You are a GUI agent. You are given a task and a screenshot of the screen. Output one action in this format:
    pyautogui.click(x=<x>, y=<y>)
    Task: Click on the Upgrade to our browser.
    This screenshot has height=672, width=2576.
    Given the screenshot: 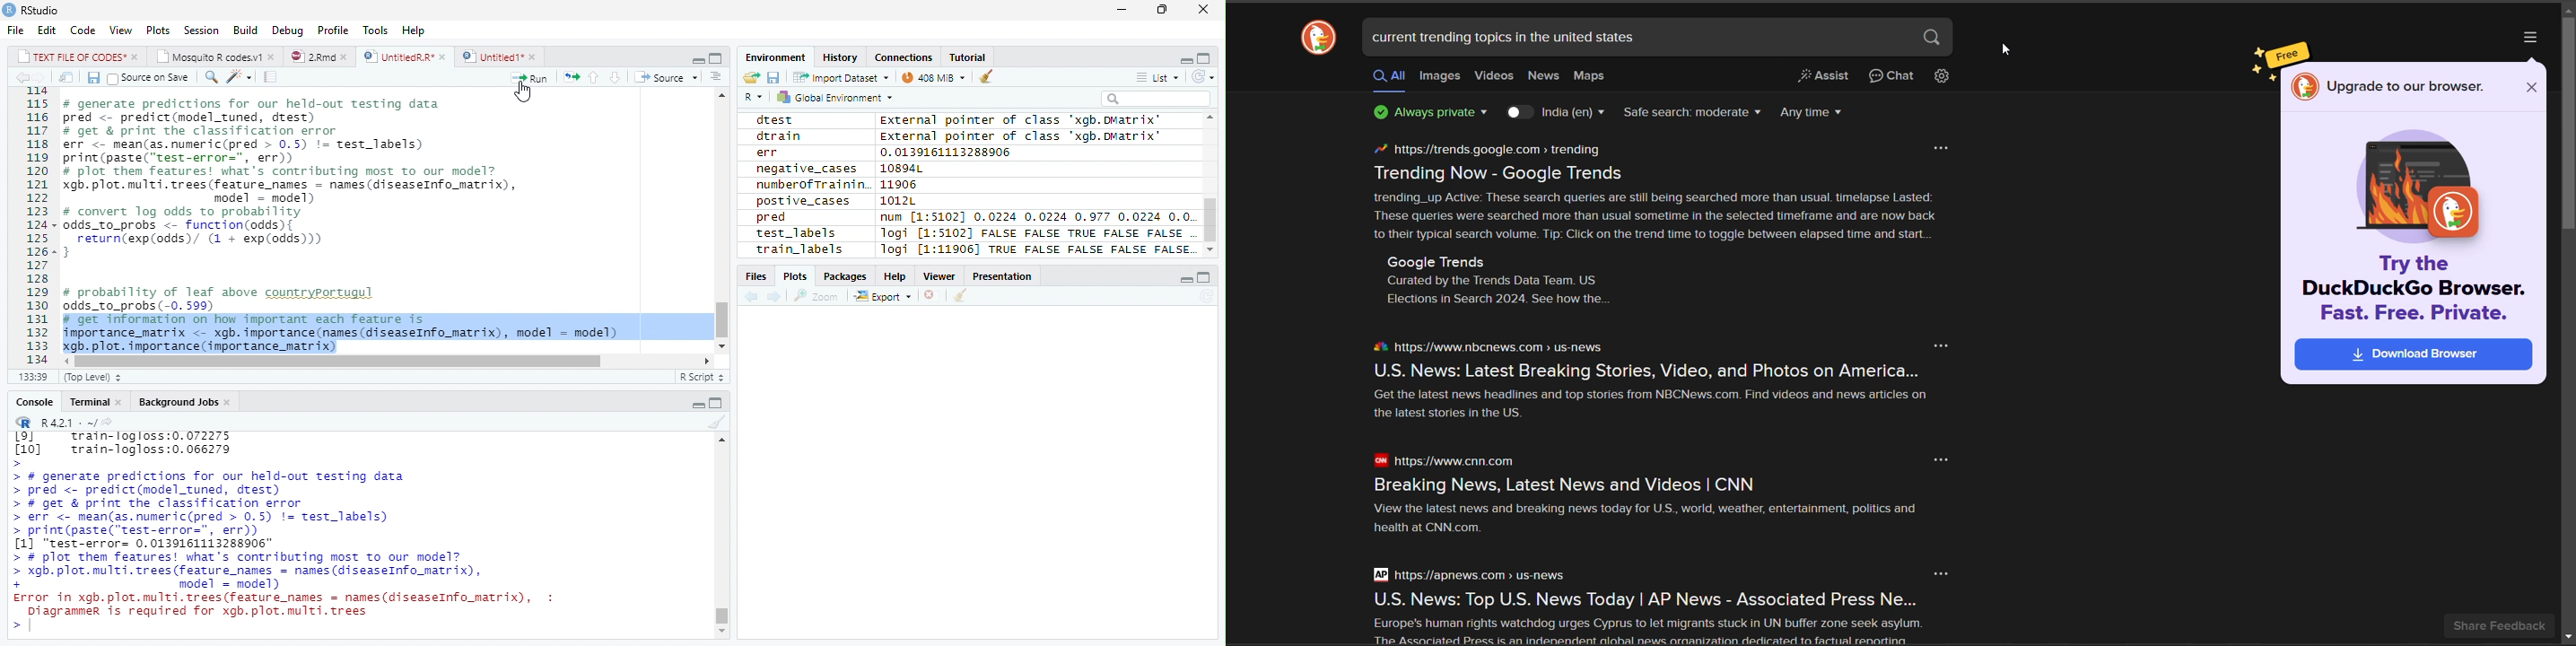 What is the action you would take?
    pyautogui.click(x=2411, y=86)
    